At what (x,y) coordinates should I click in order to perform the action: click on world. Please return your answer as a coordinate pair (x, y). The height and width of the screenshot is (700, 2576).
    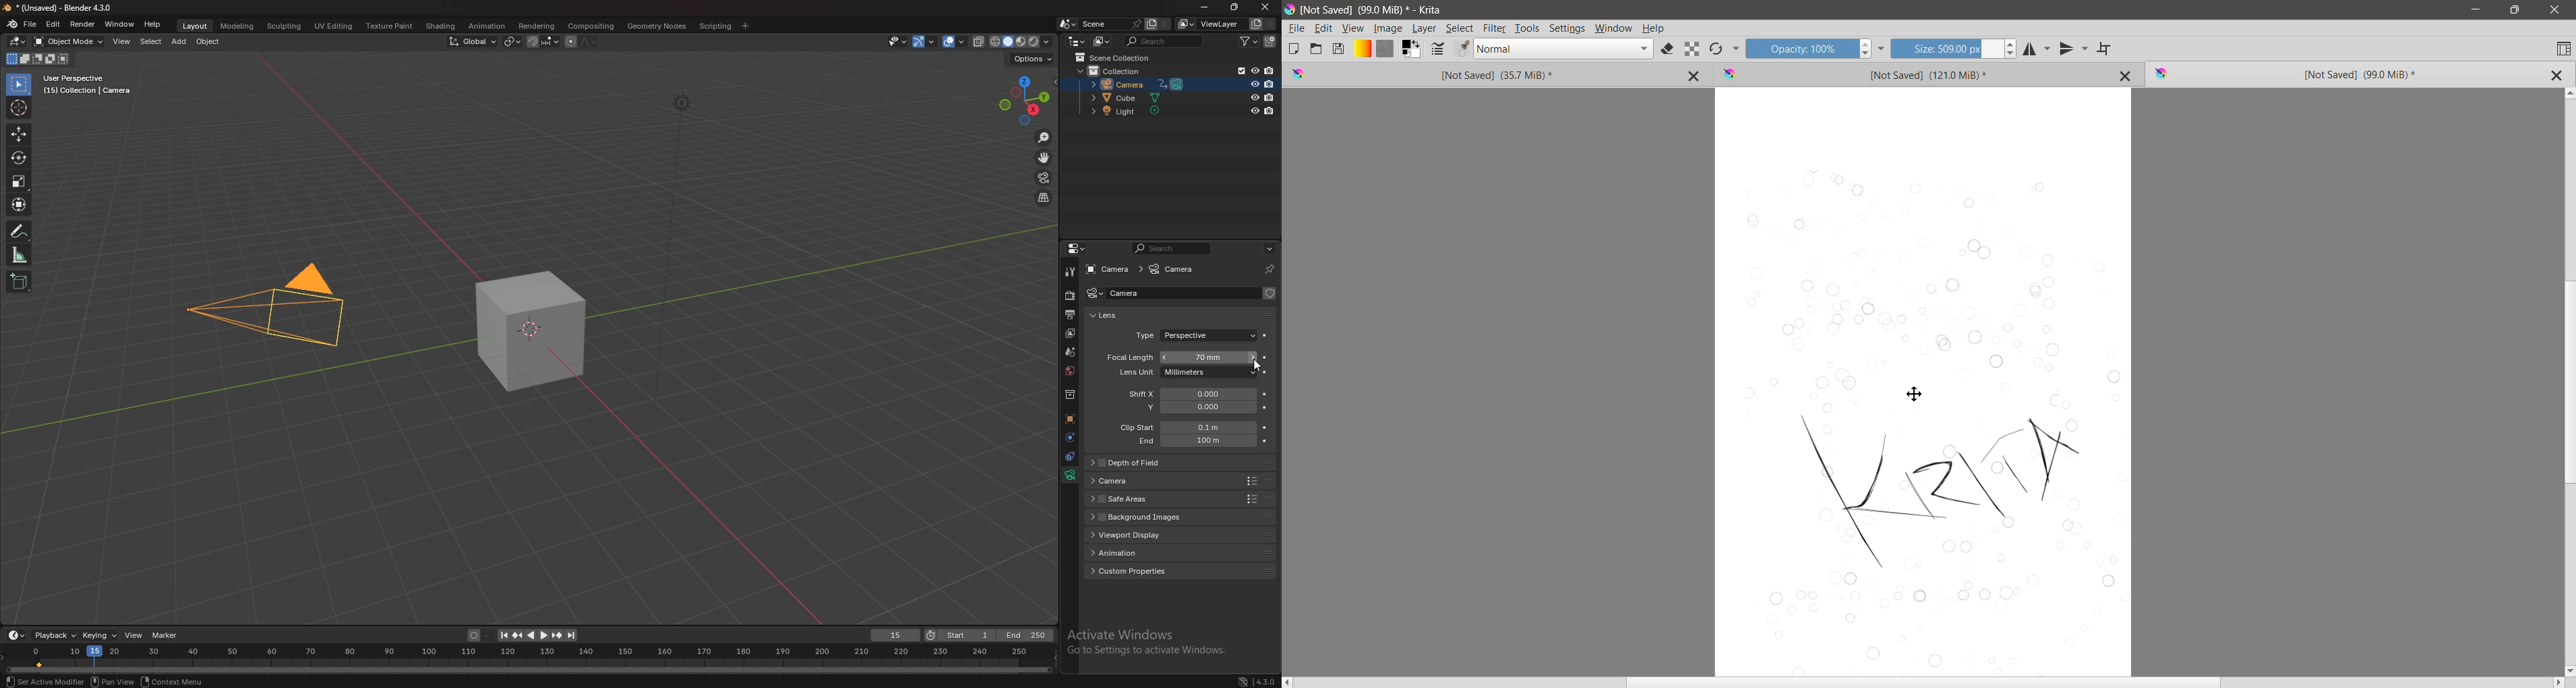
    Looking at the image, I should click on (1071, 371).